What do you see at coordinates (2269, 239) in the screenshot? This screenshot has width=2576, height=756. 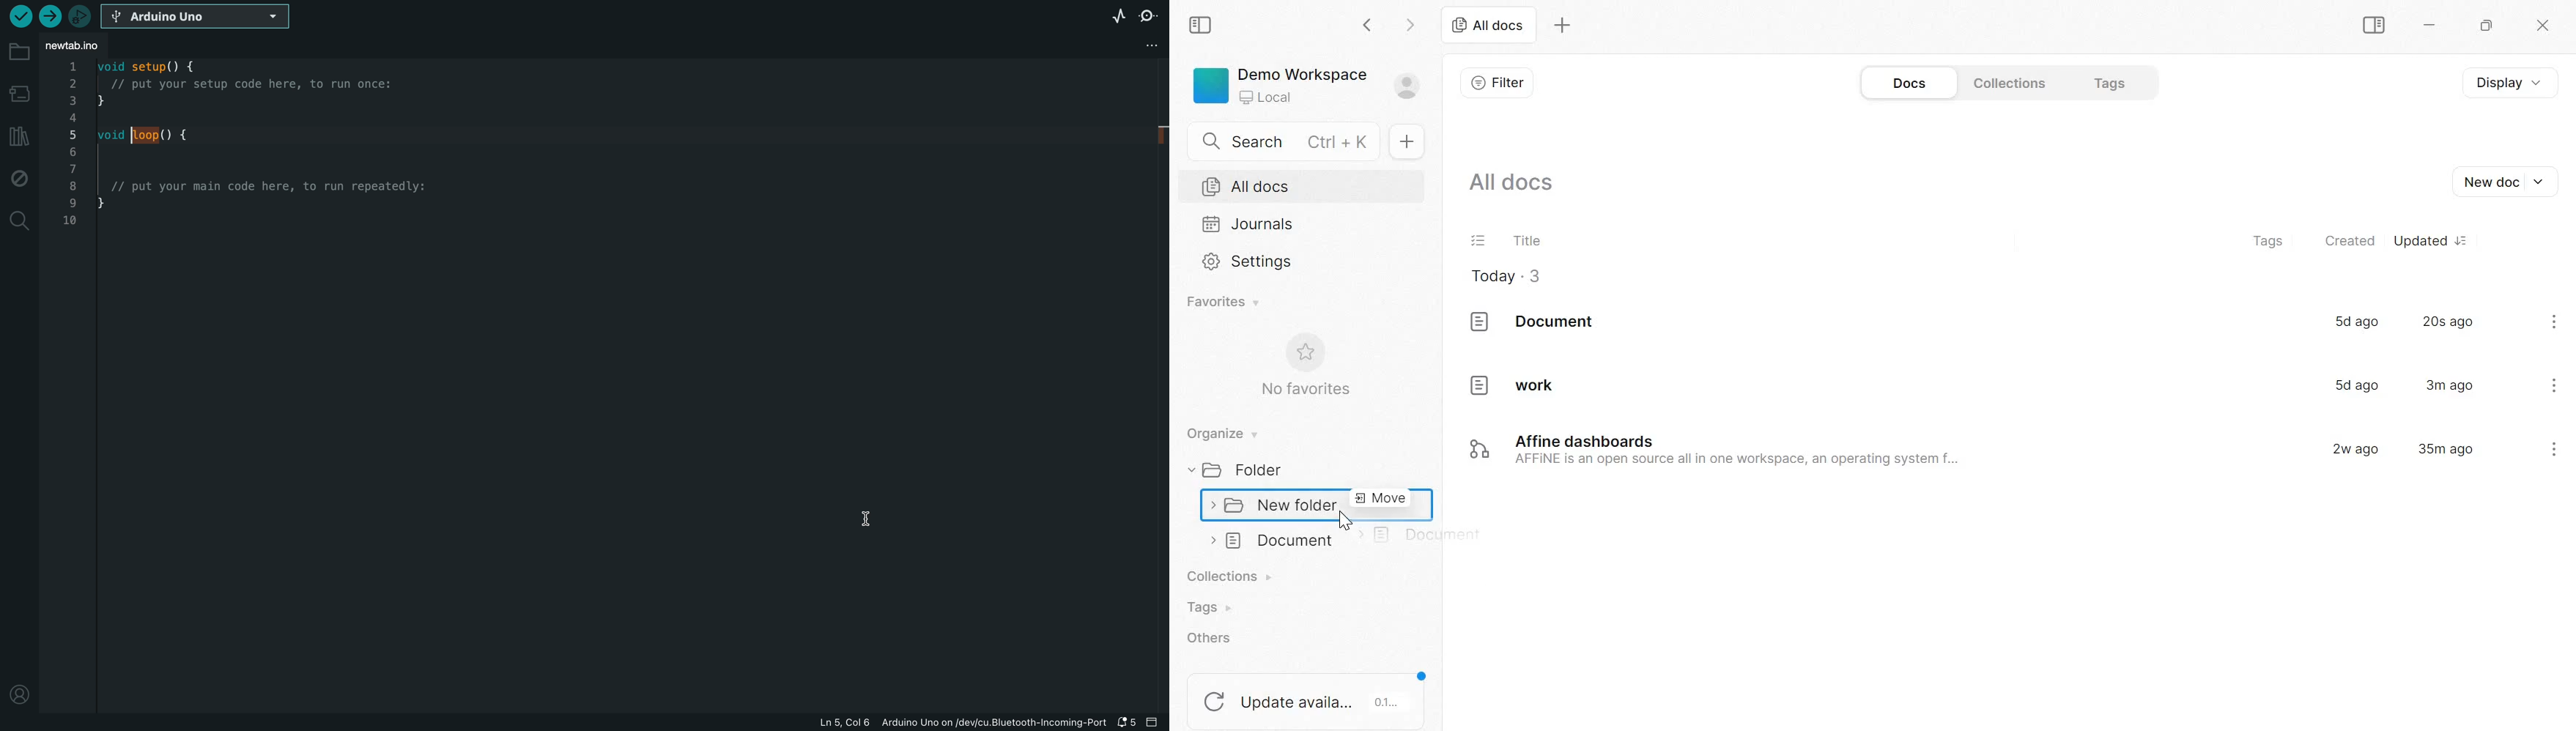 I see `tags` at bounding box center [2269, 239].